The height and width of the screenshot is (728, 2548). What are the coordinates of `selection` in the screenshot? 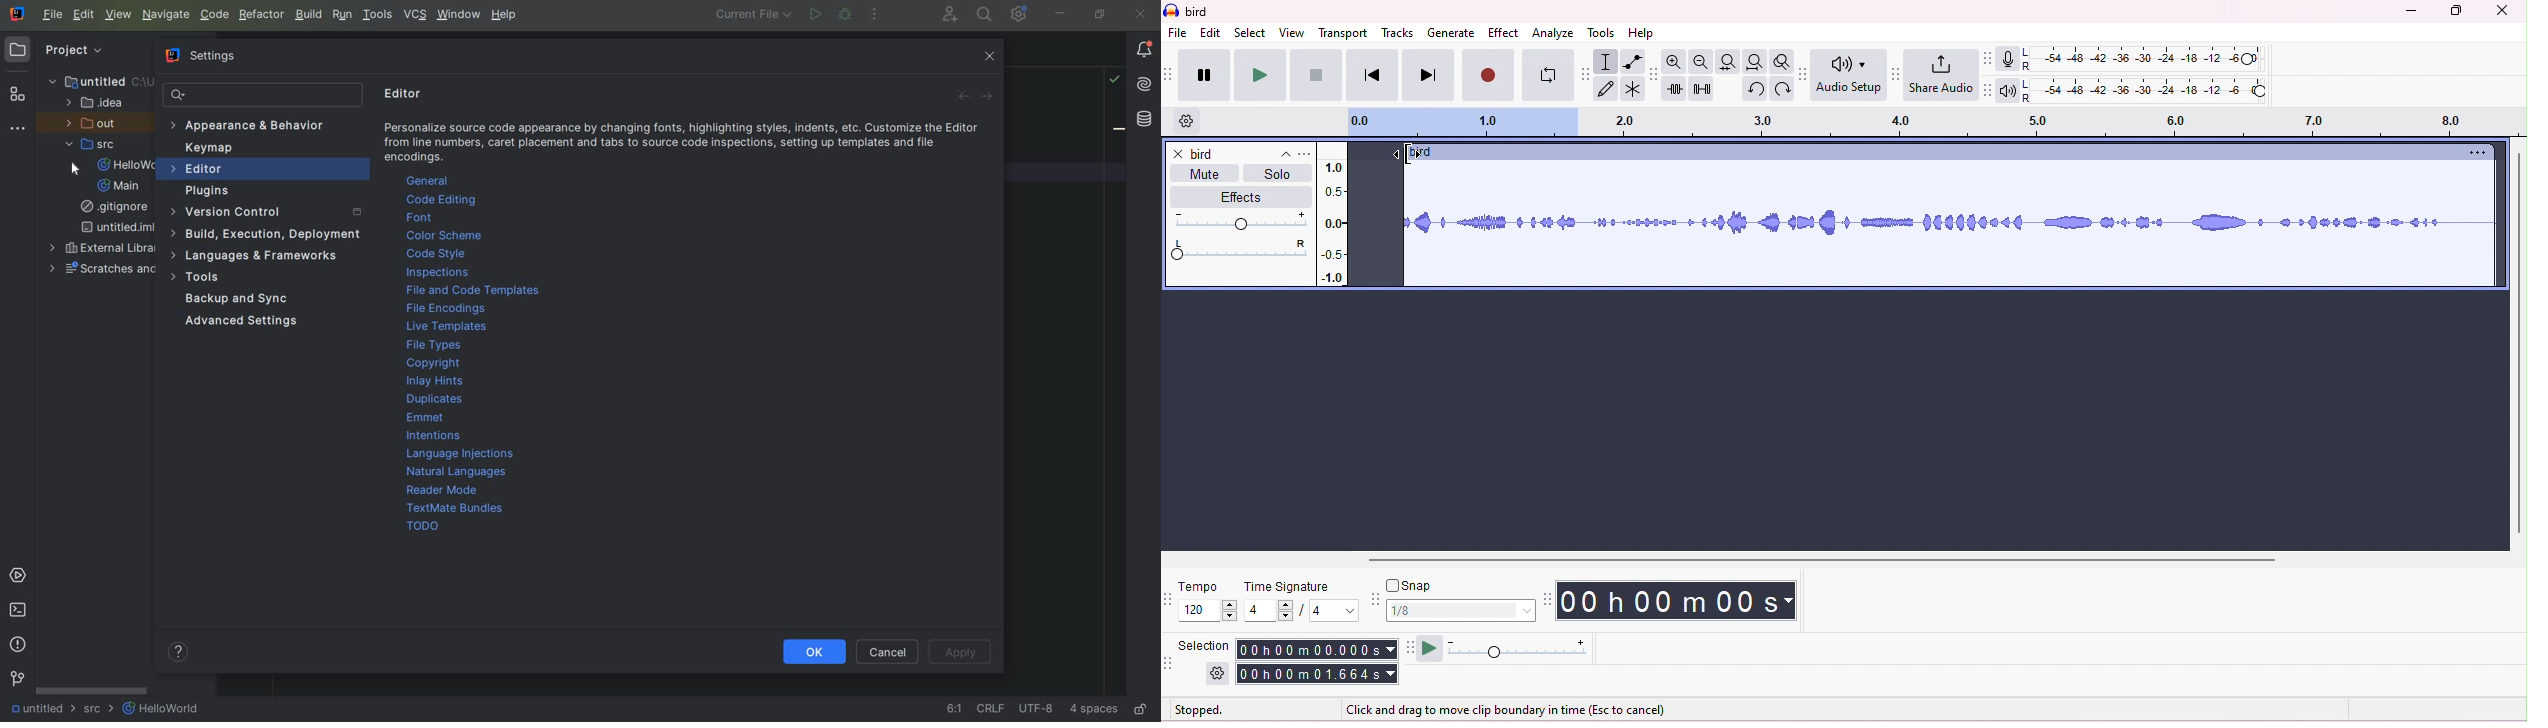 It's located at (1207, 644).